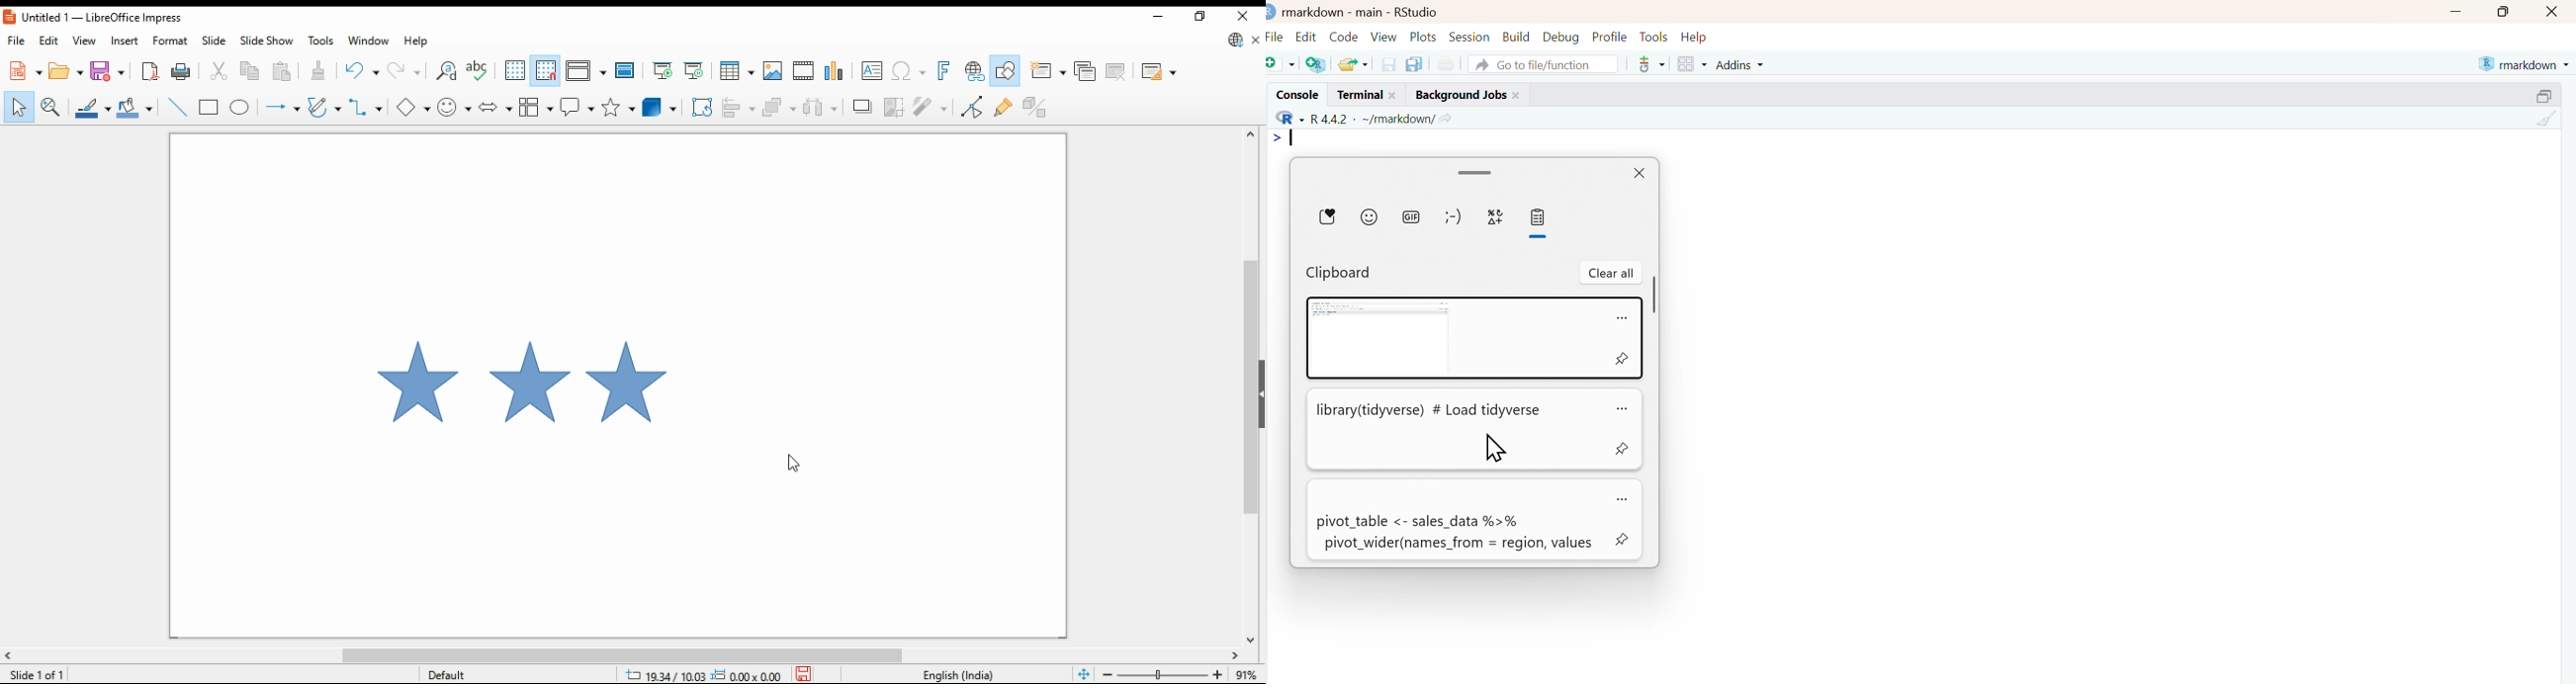 The height and width of the screenshot is (700, 2576). What do you see at coordinates (408, 385) in the screenshot?
I see `shape 1` at bounding box center [408, 385].